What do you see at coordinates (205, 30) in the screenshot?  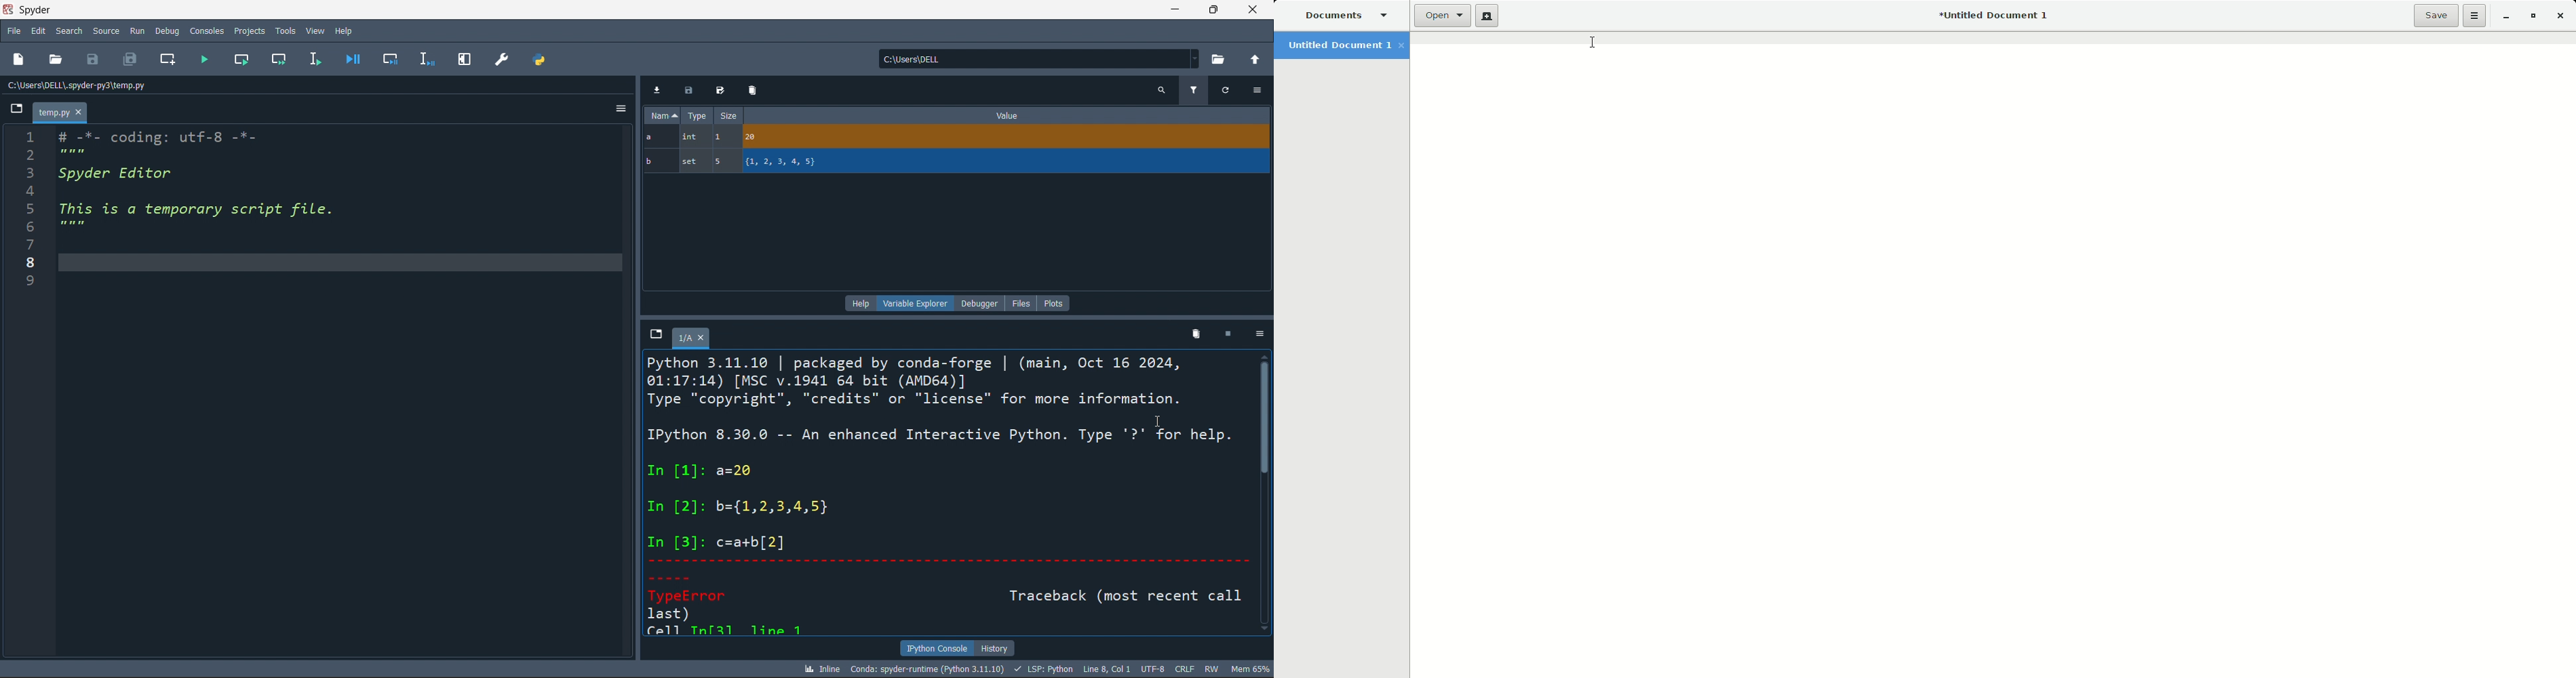 I see `consoles` at bounding box center [205, 30].